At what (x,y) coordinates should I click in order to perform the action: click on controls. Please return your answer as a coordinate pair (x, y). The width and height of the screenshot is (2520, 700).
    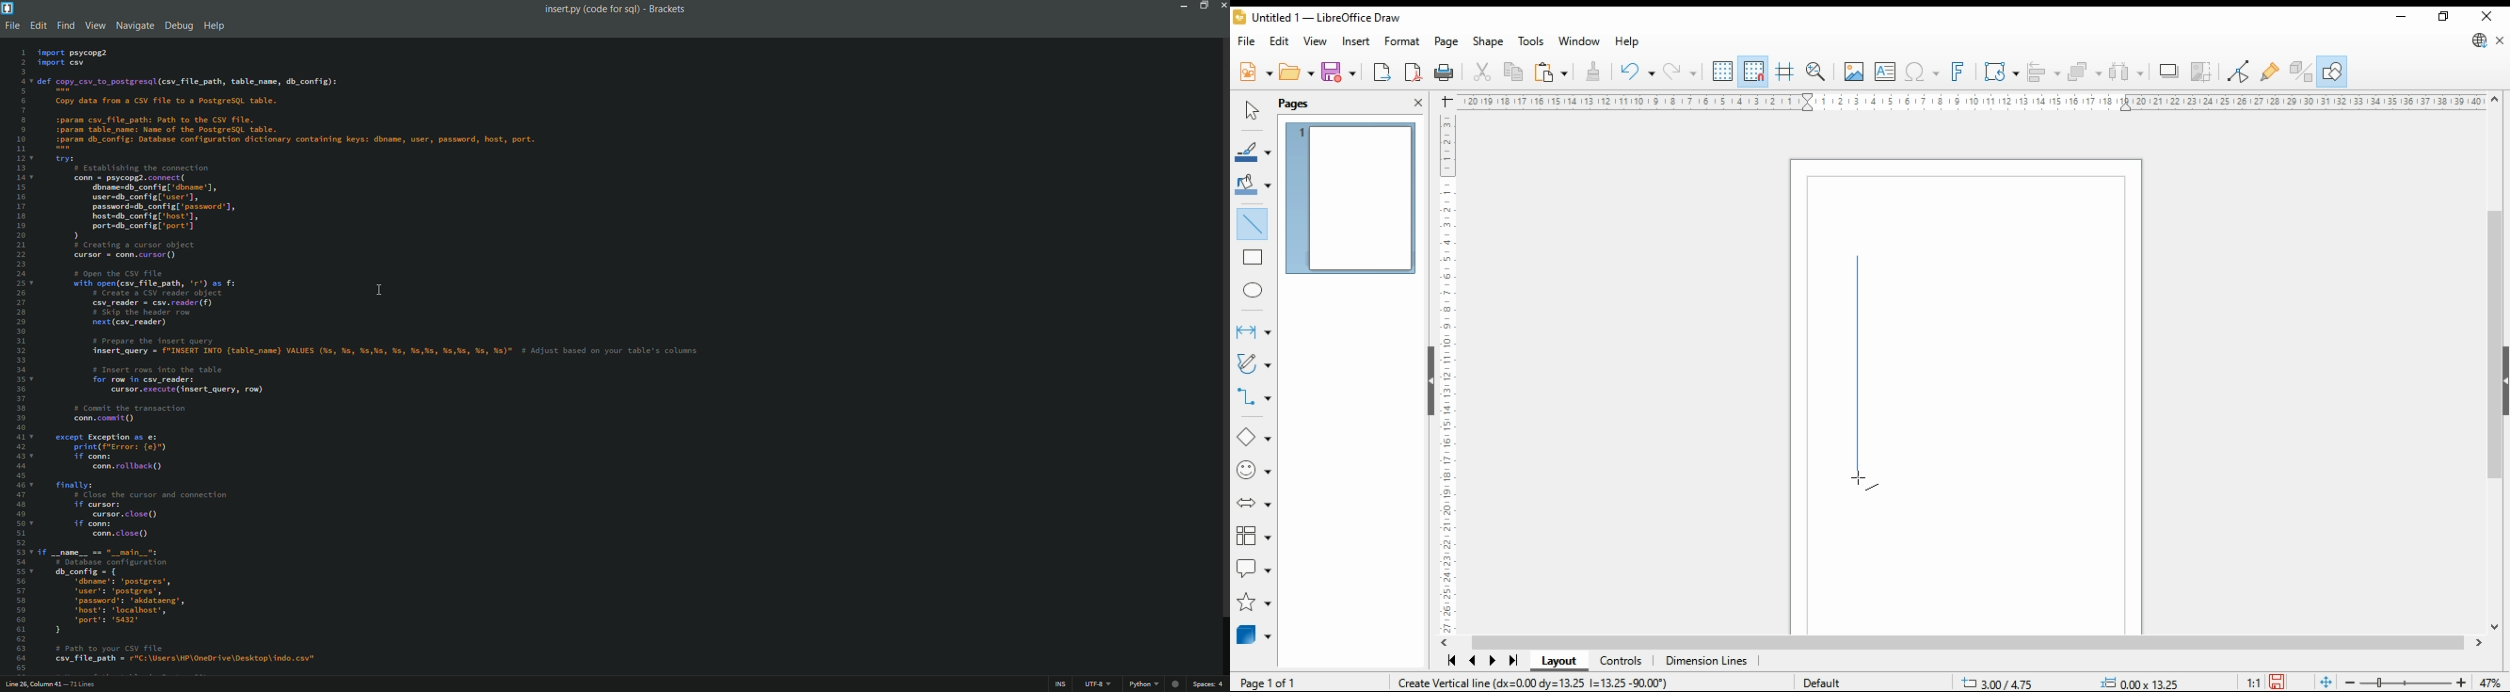
    Looking at the image, I should click on (1623, 662).